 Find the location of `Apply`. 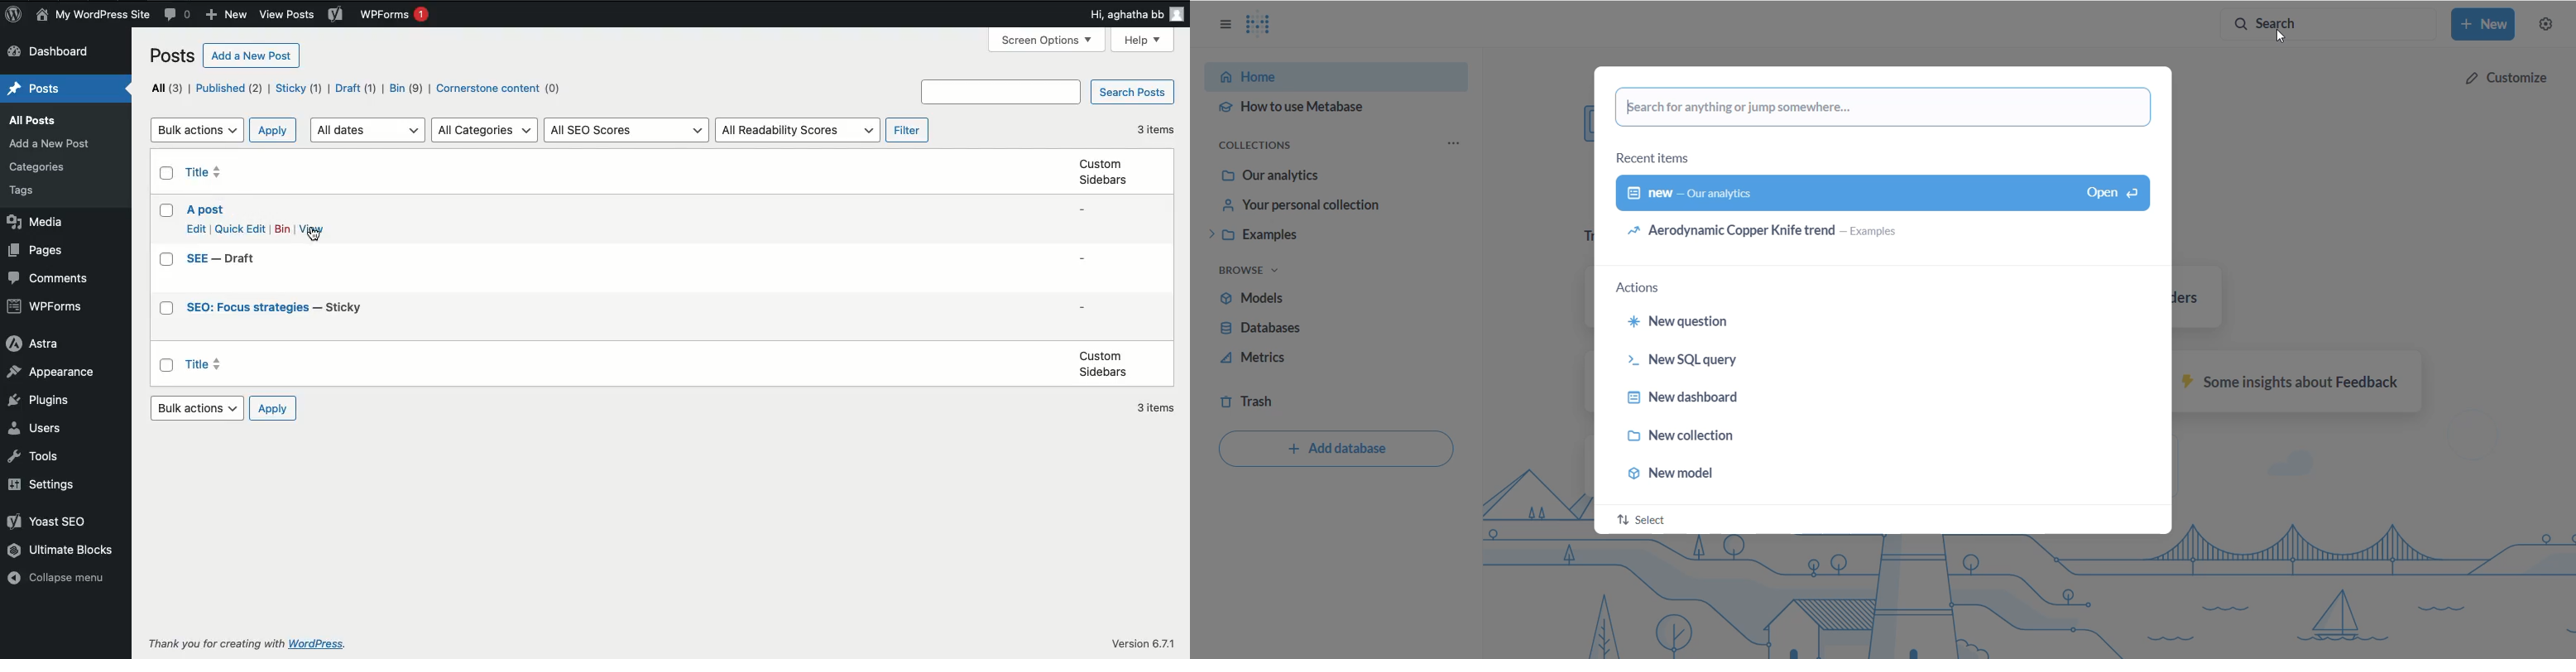

Apply is located at coordinates (275, 407).